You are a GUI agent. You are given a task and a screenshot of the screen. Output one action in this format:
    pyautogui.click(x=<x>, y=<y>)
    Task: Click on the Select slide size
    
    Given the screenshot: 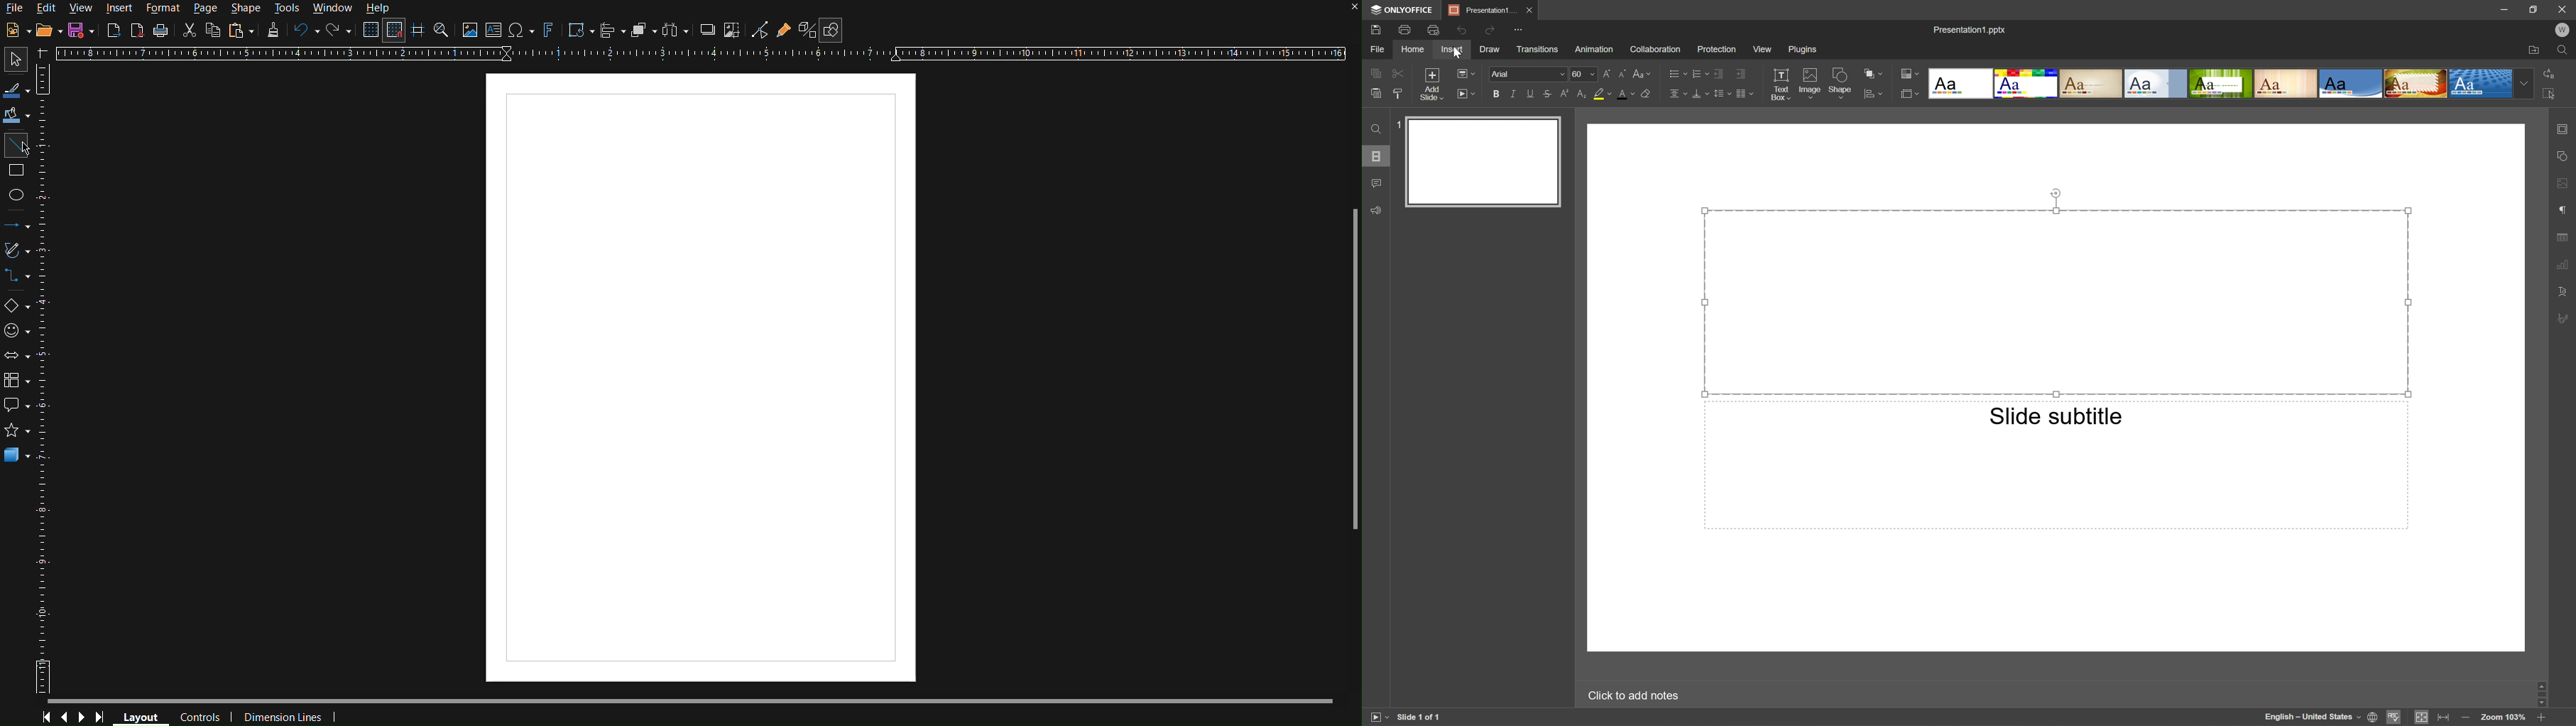 What is the action you would take?
    pyautogui.click(x=1911, y=93)
    